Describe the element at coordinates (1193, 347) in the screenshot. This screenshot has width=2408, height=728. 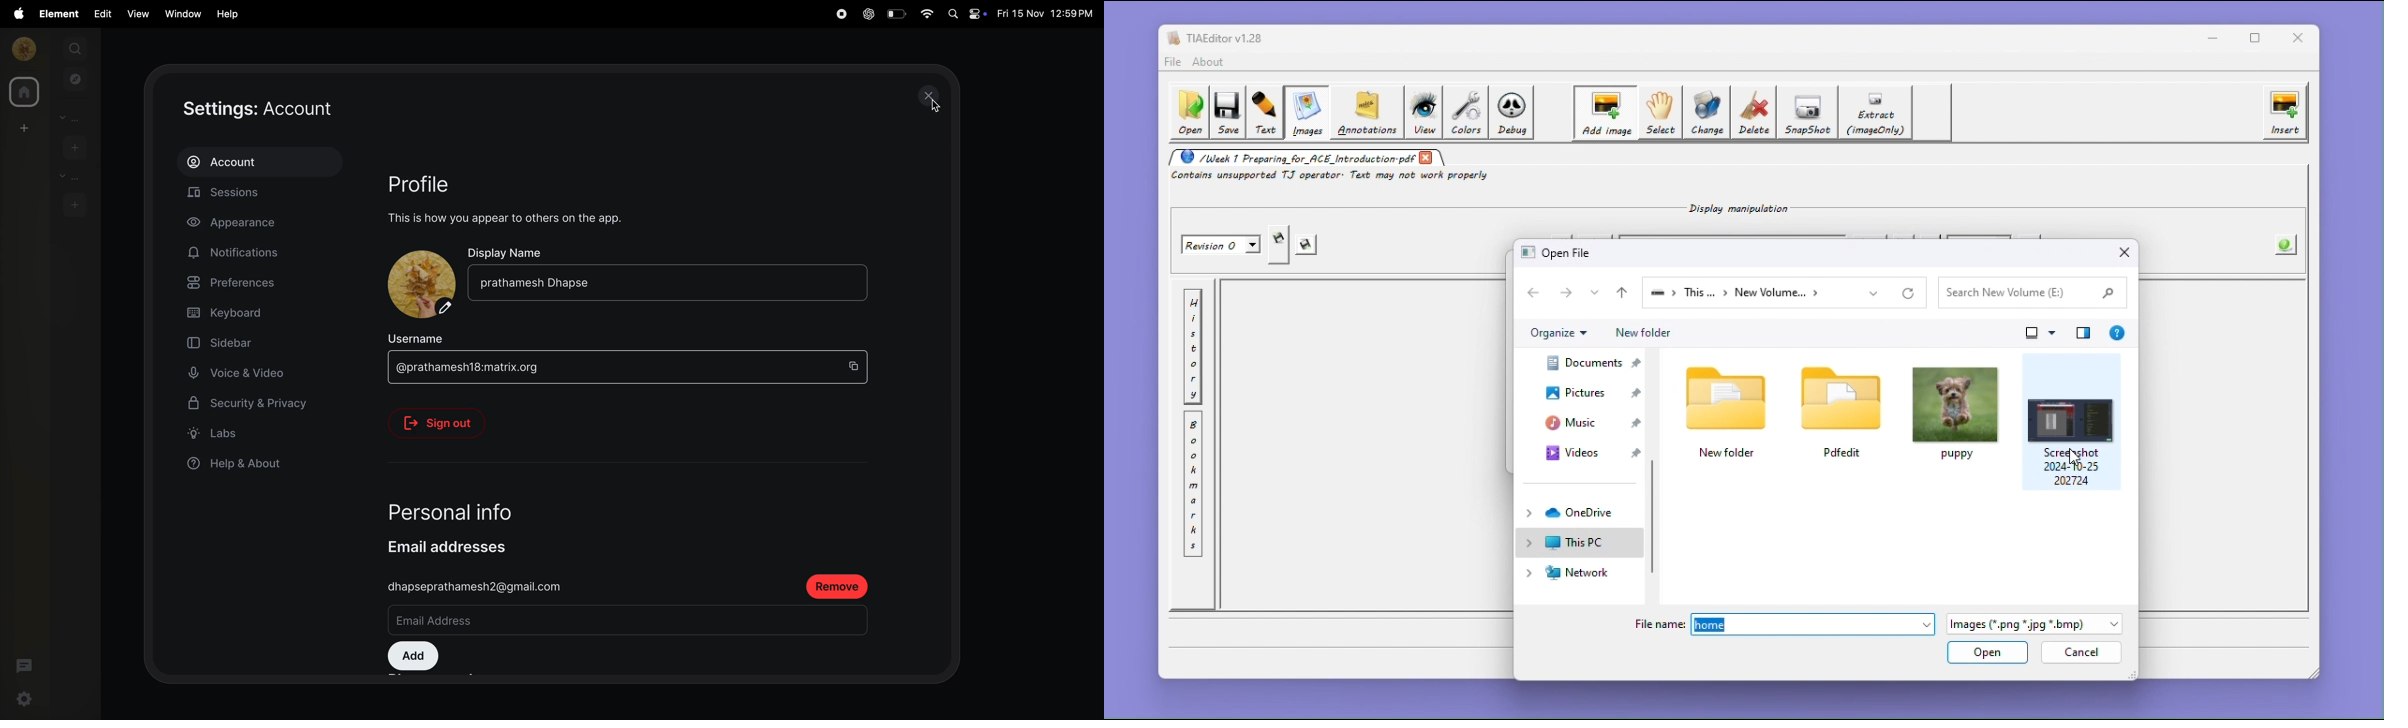
I see `History` at that location.